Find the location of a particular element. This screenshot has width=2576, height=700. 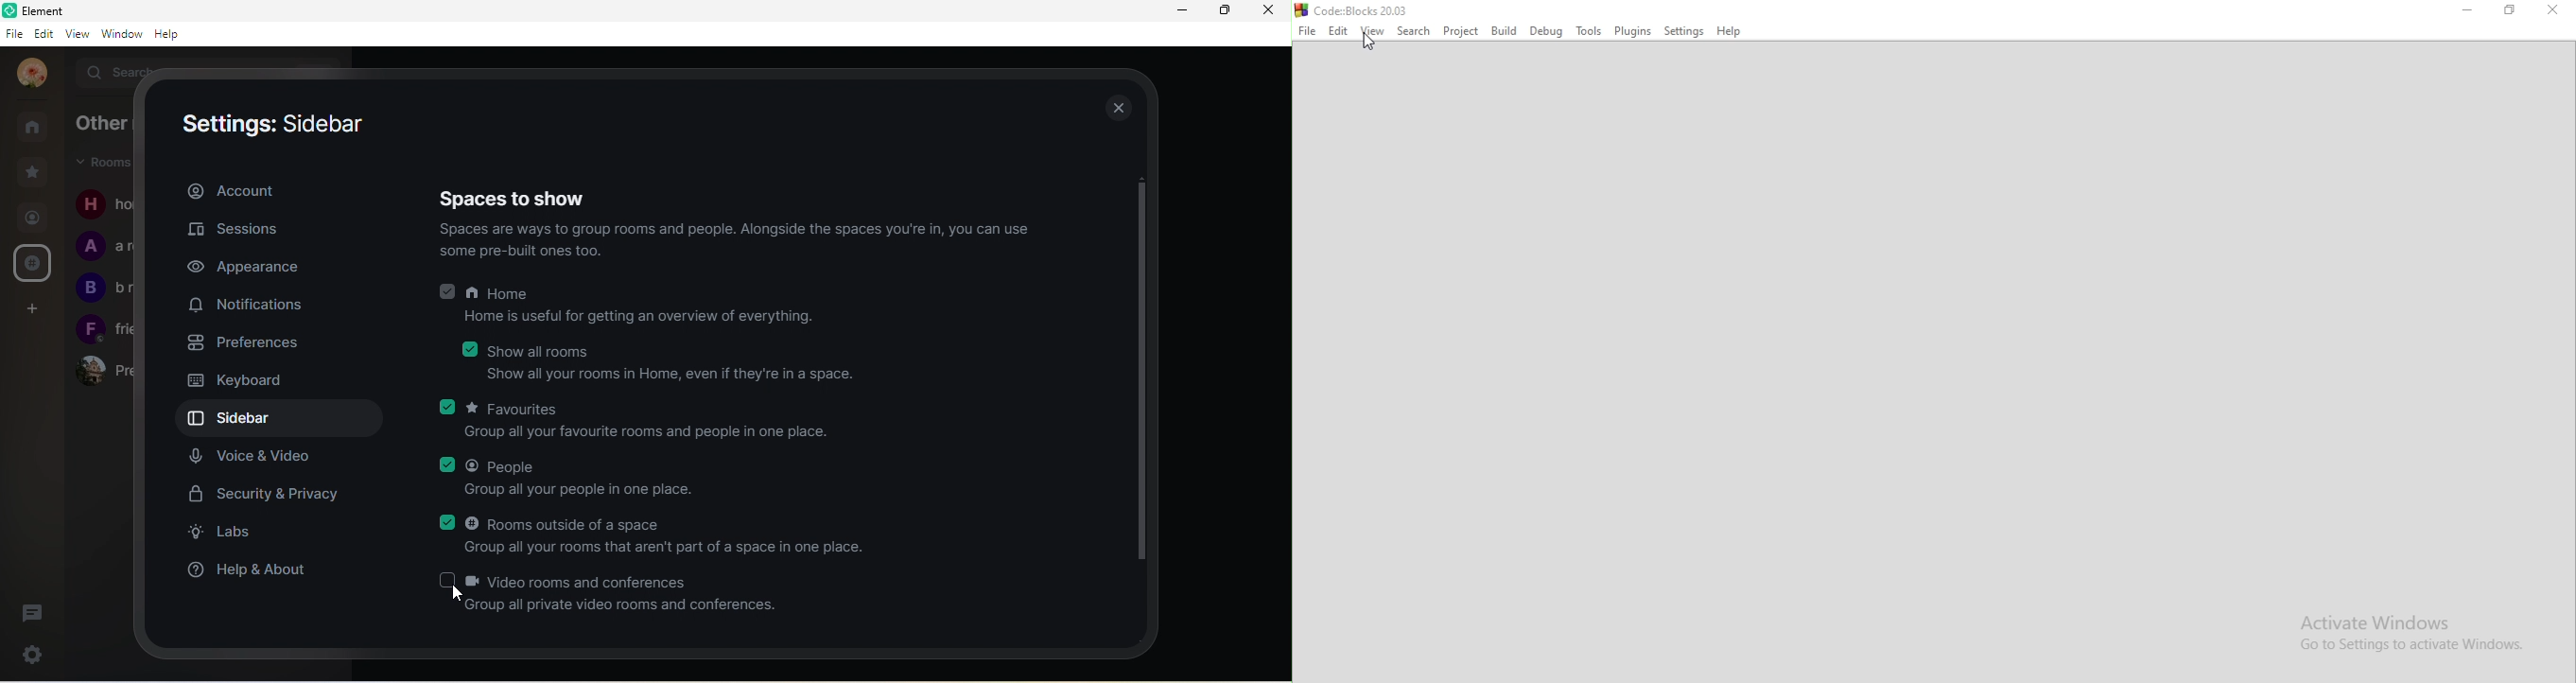

create a space  is located at coordinates (34, 355).